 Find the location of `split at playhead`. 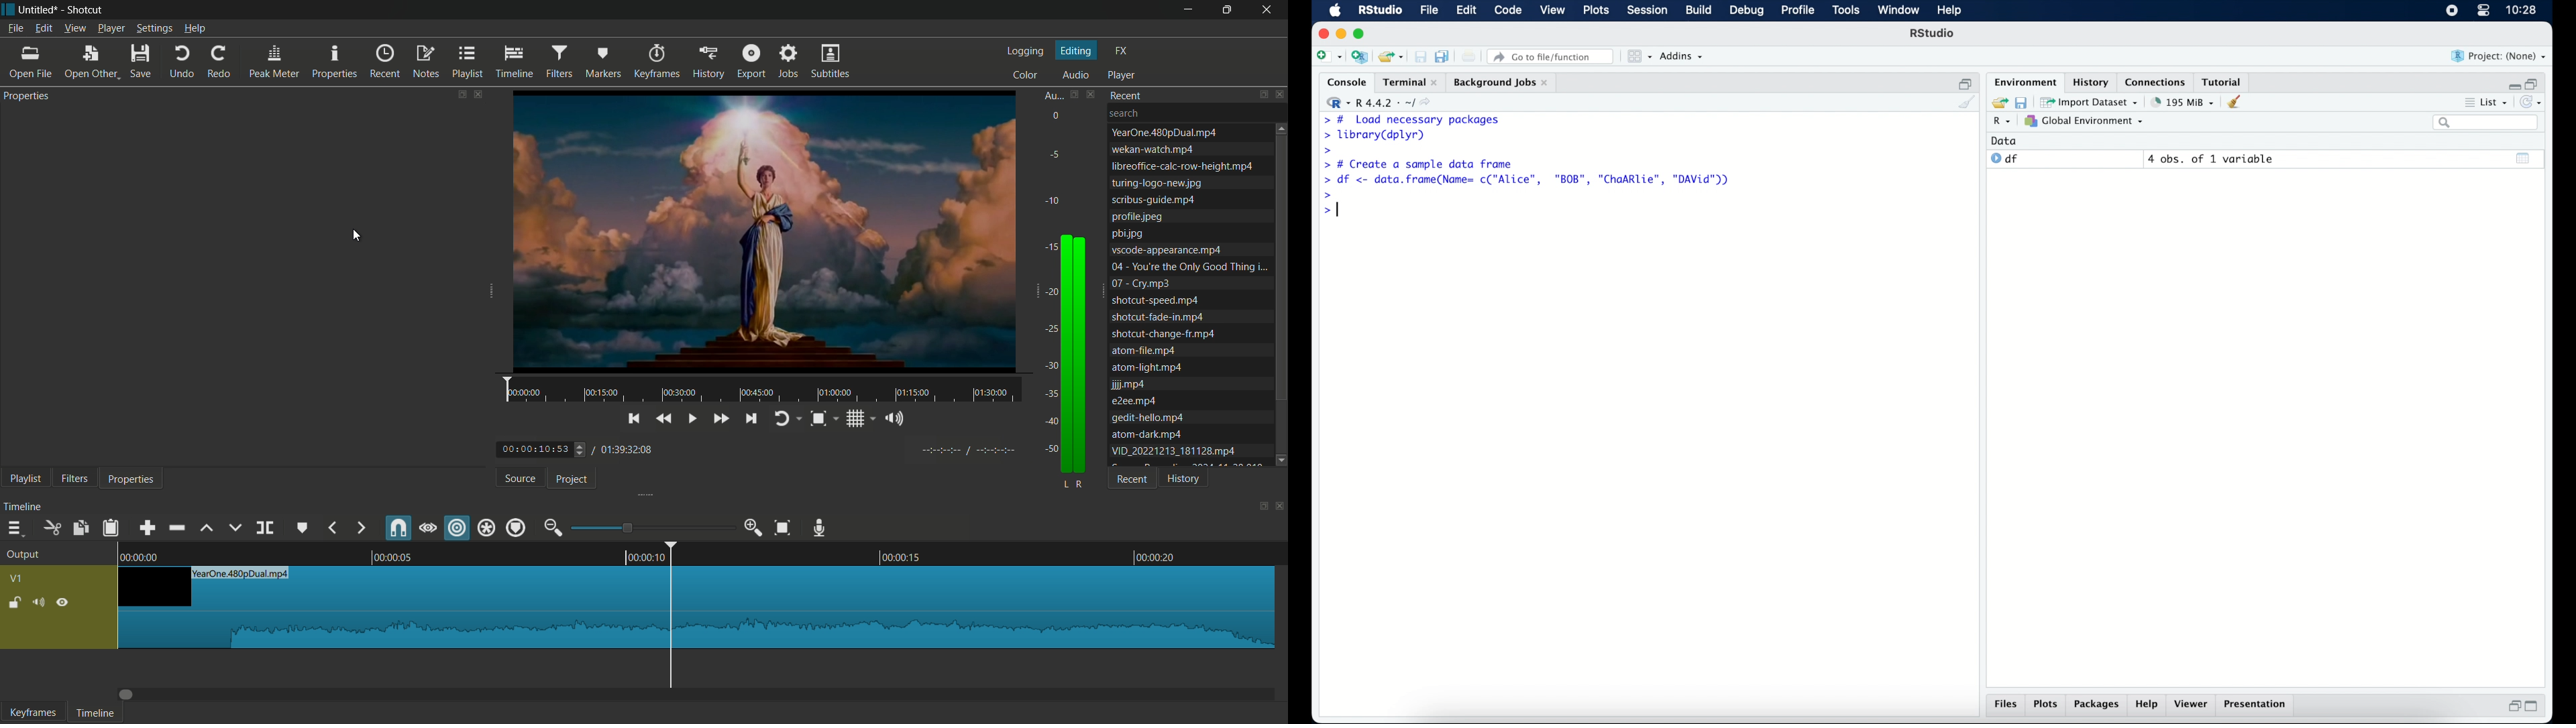

split at playhead is located at coordinates (264, 528).